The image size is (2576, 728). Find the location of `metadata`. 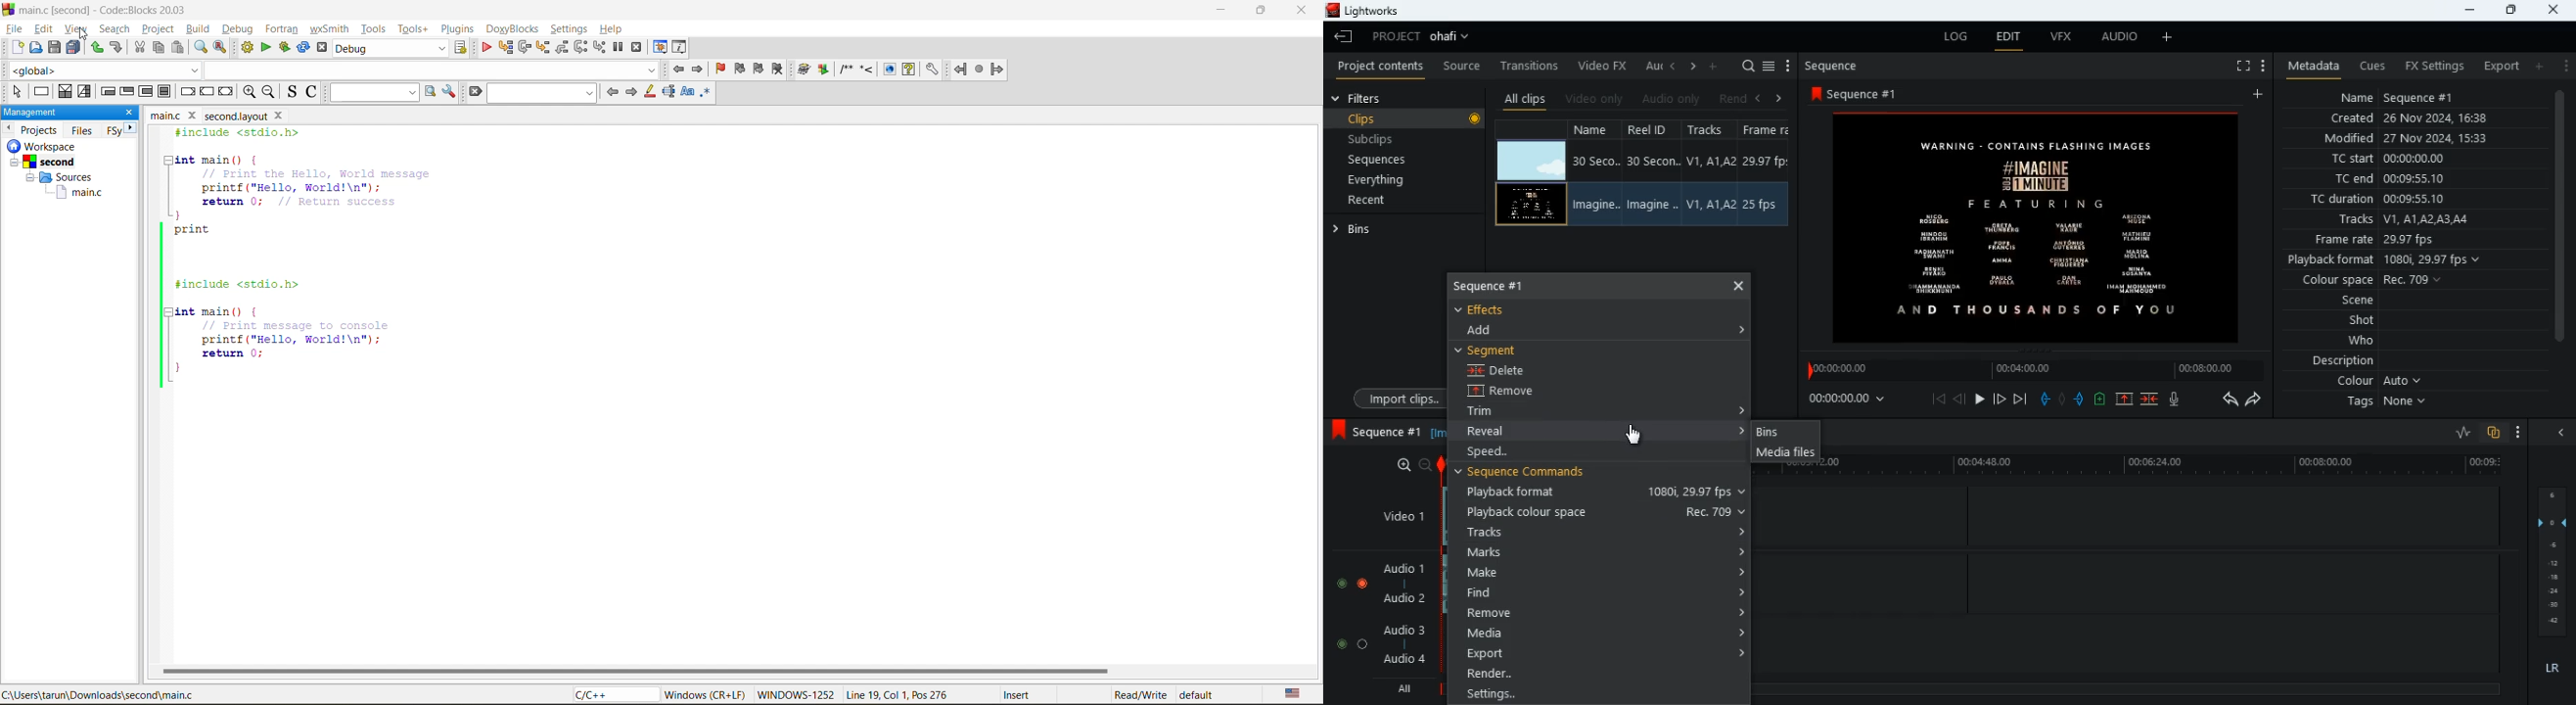

metadata is located at coordinates (943, 694).